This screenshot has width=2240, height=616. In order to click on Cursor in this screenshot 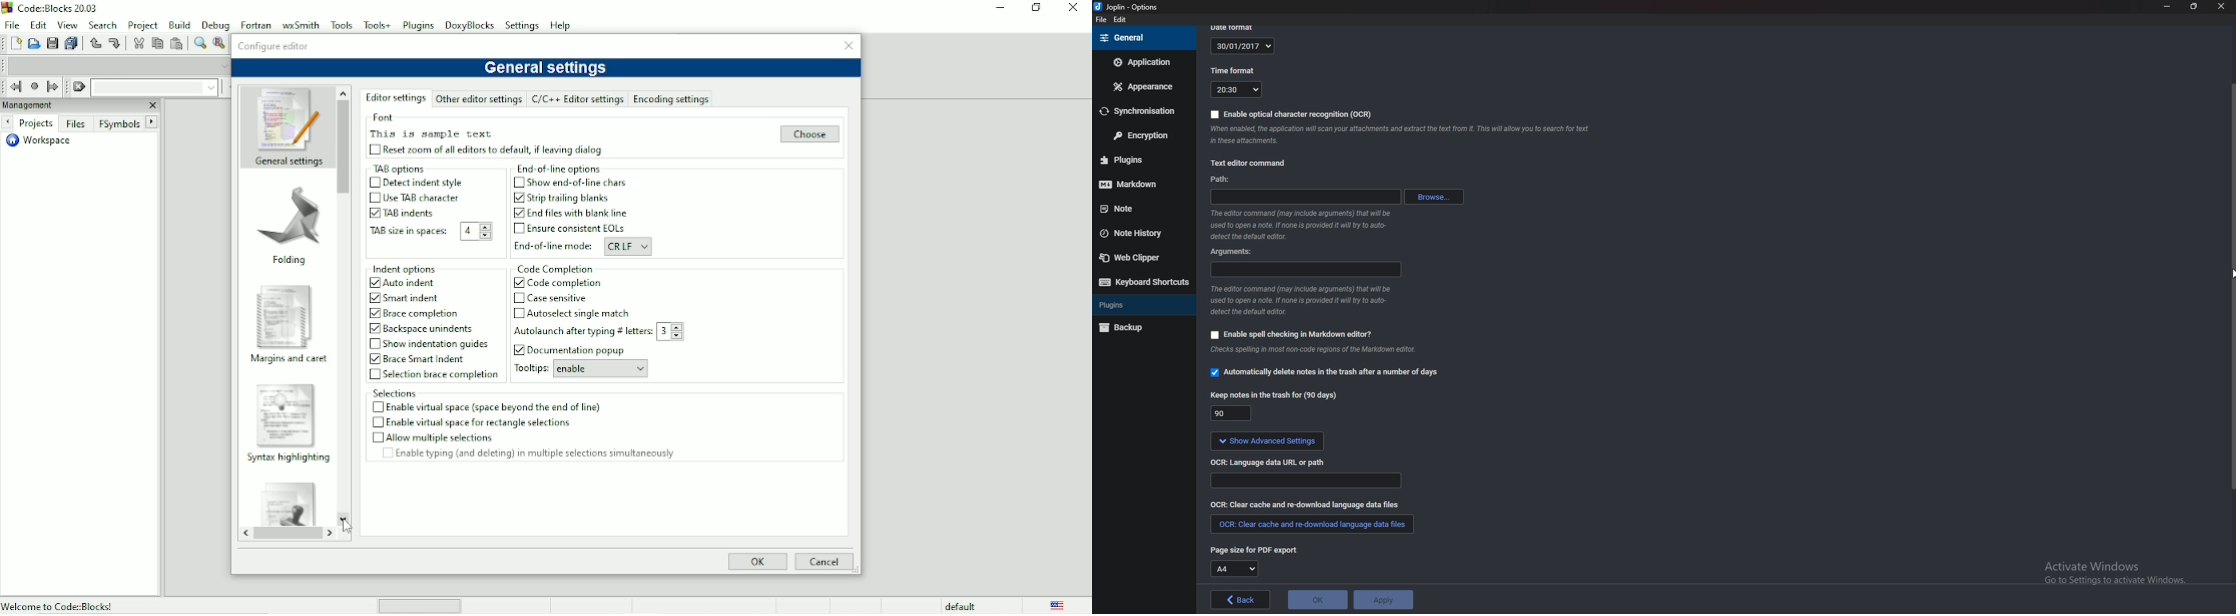, I will do `click(349, 527)`.